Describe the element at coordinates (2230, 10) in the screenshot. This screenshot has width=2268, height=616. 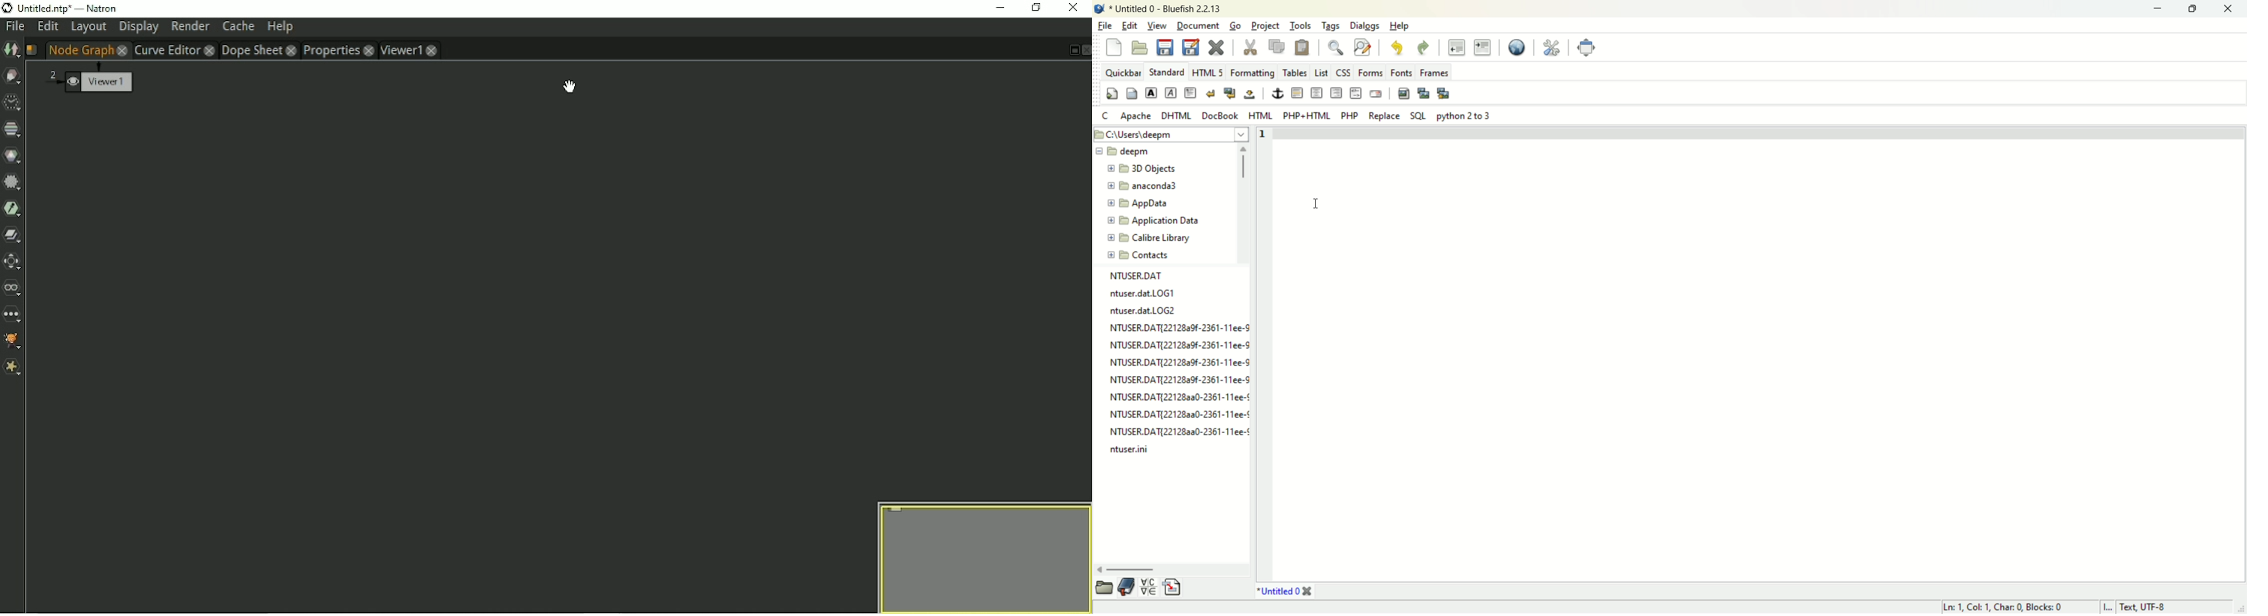
I see `close` at that location.